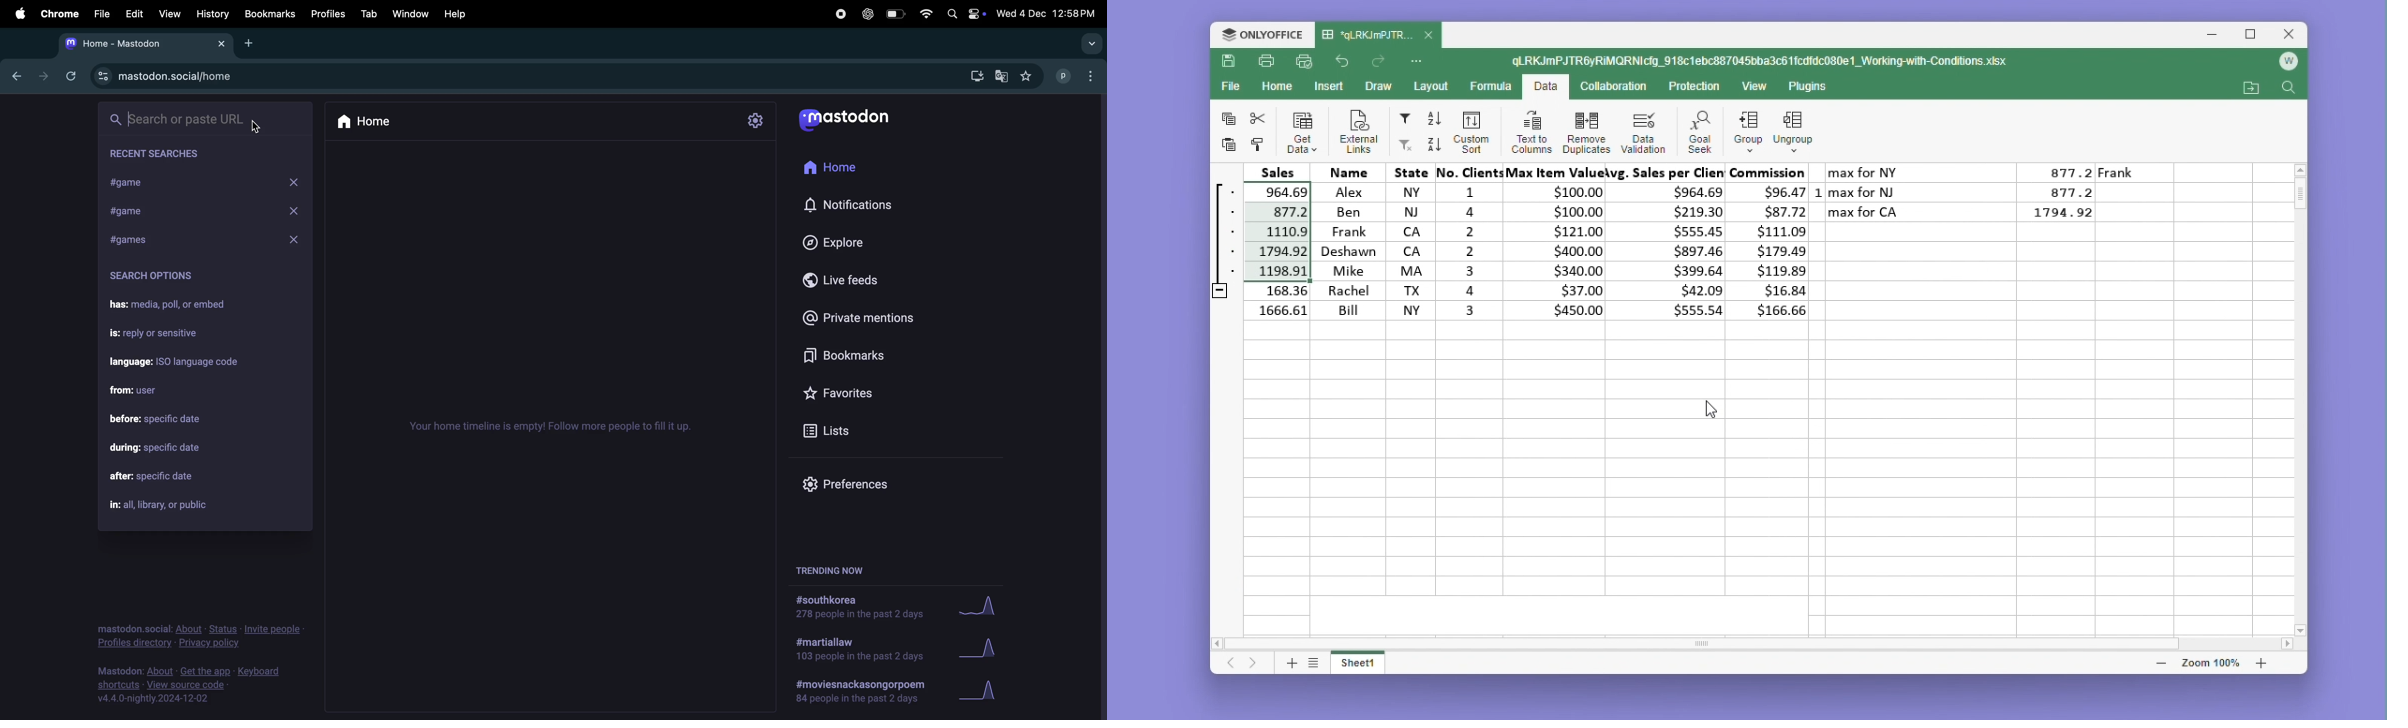  Describe the element at coordinates (206, 119) in the screenshot. I see `search url` at that location.